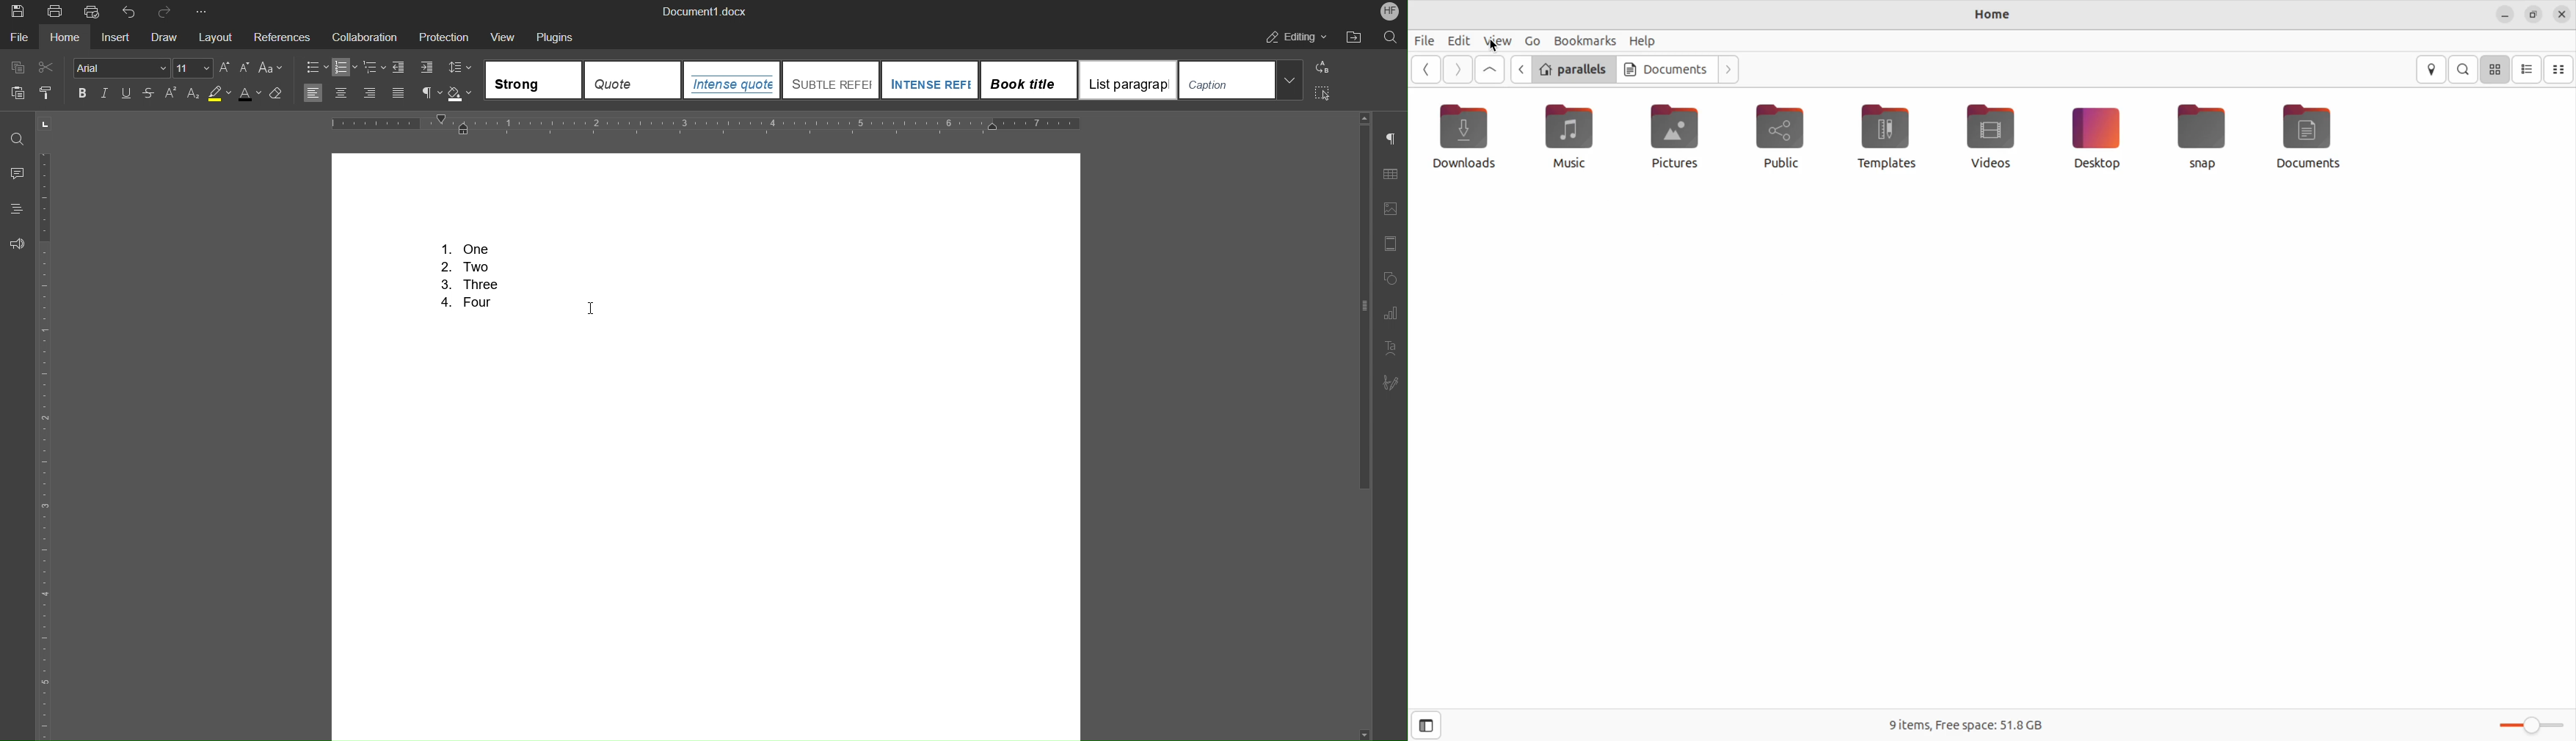 The width and height of the screenshot is (2576, 756). I want to click on previous, so click(1424, 69).